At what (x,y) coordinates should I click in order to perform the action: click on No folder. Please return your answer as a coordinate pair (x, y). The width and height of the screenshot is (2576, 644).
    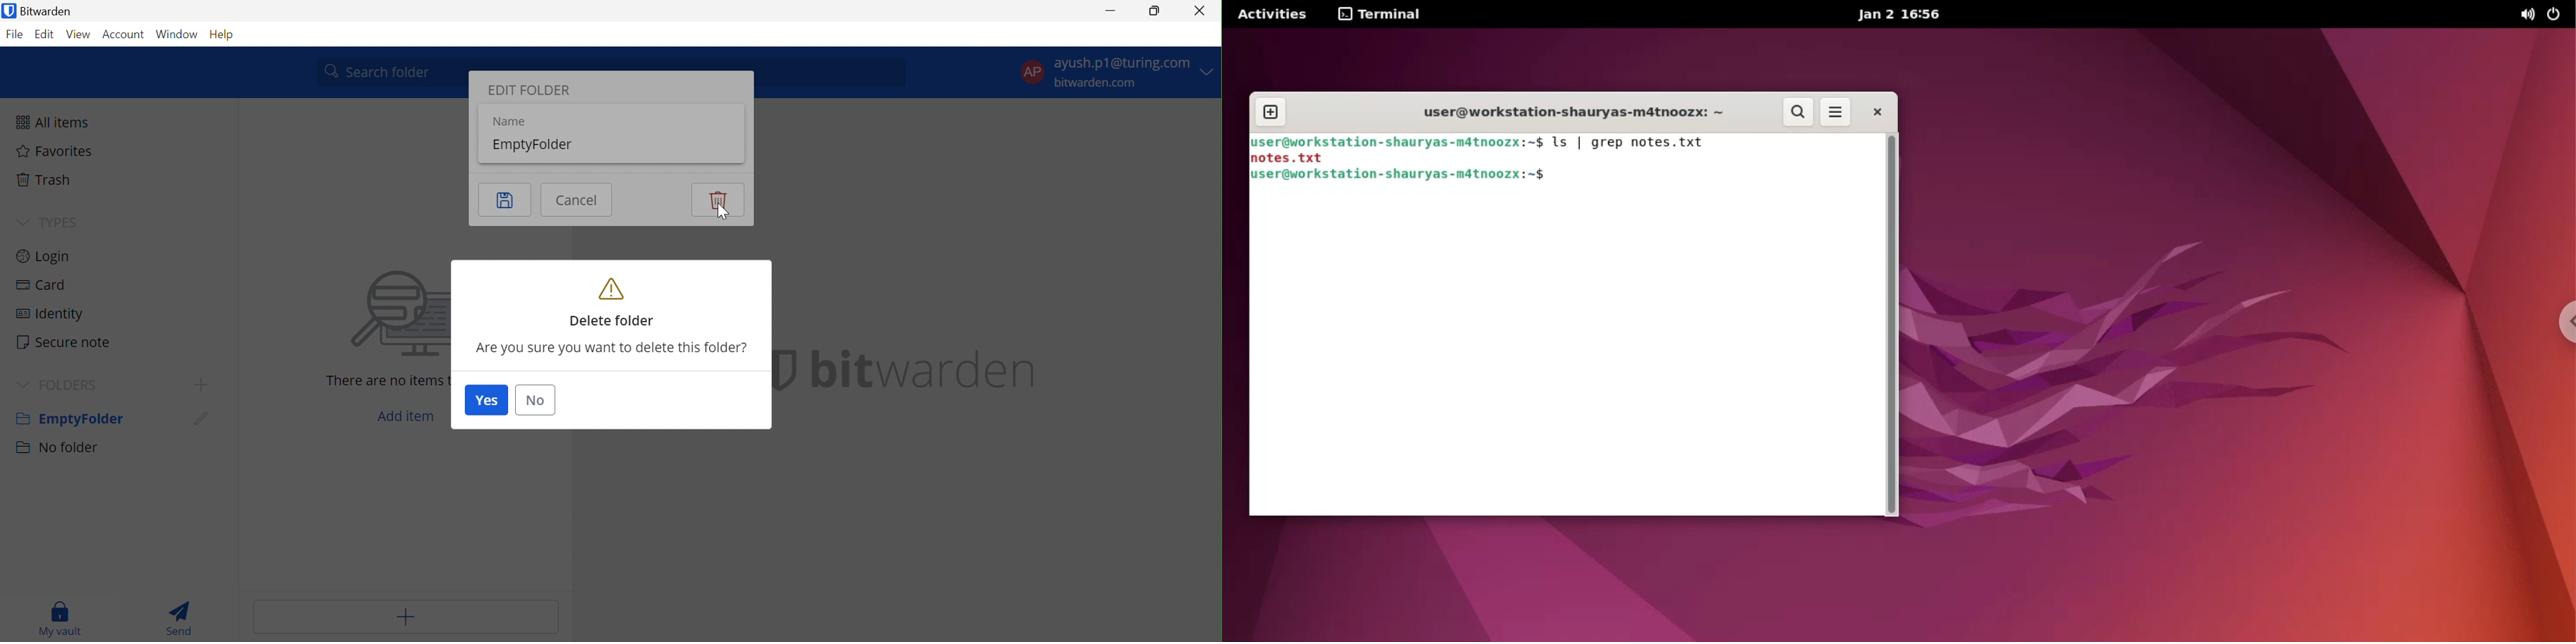
    Looking at the image, I should click on (59, 448).